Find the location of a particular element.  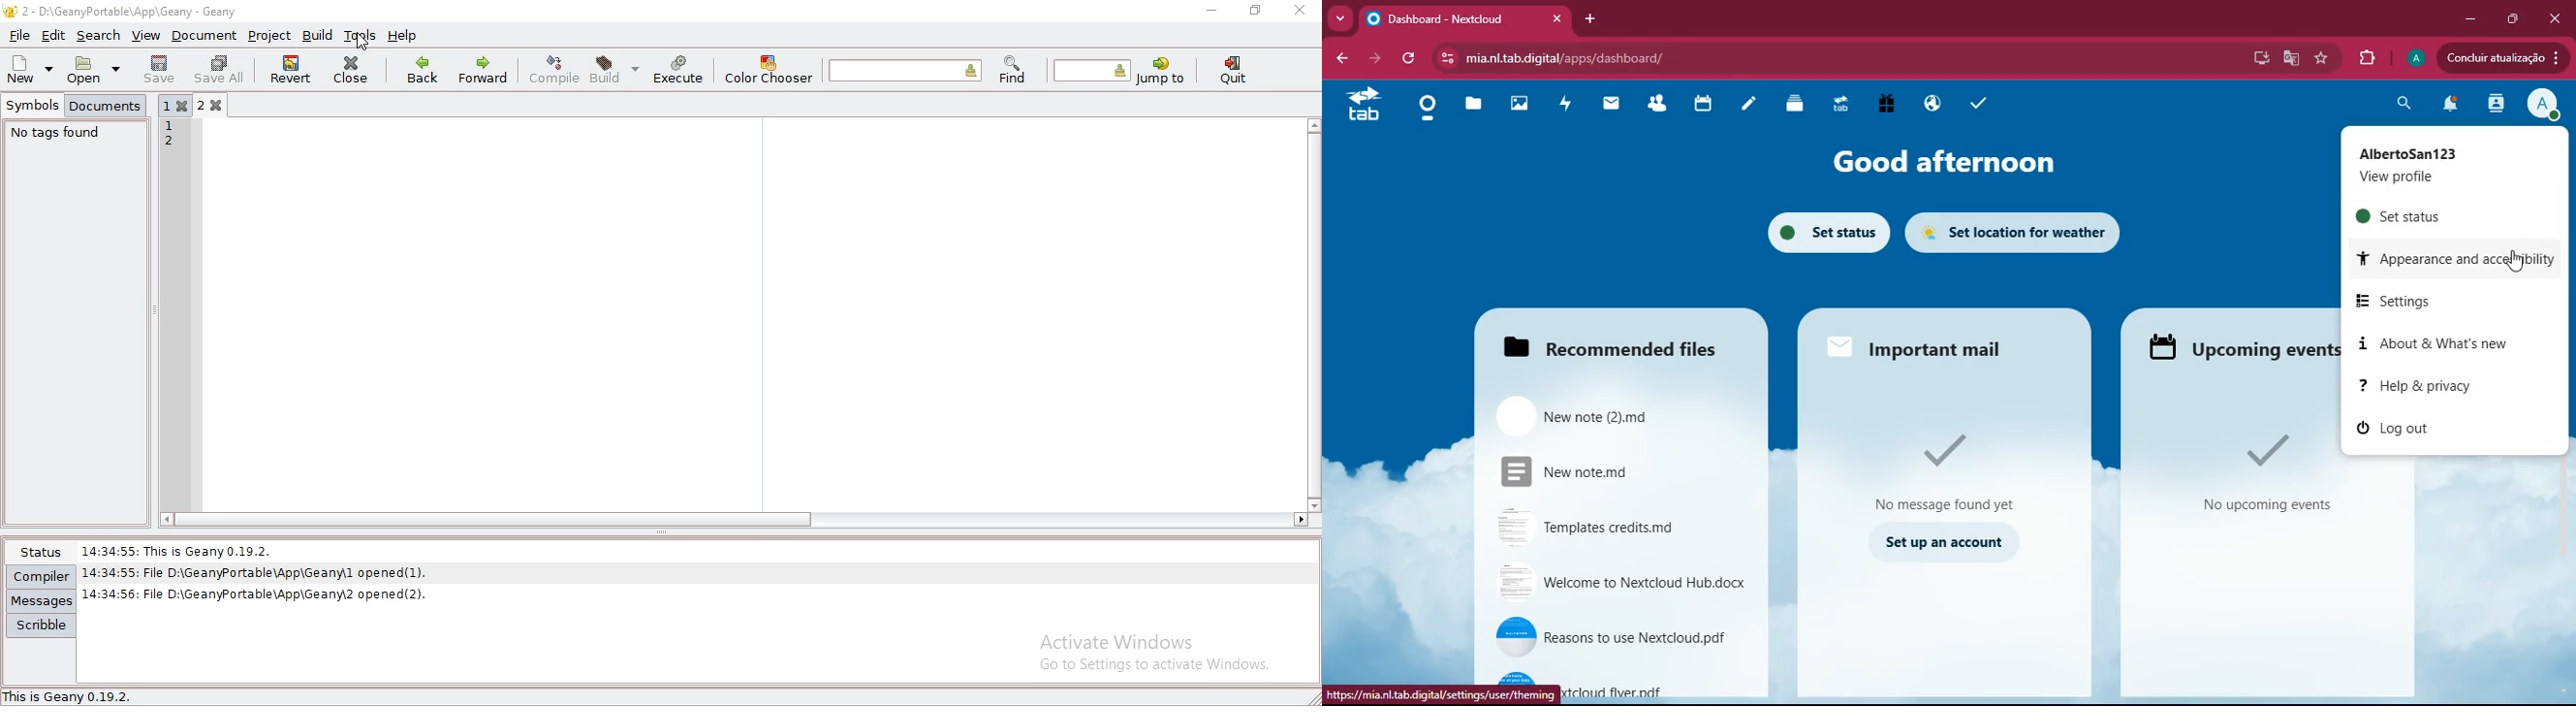

tasks is located at coordinates (1982, 105).